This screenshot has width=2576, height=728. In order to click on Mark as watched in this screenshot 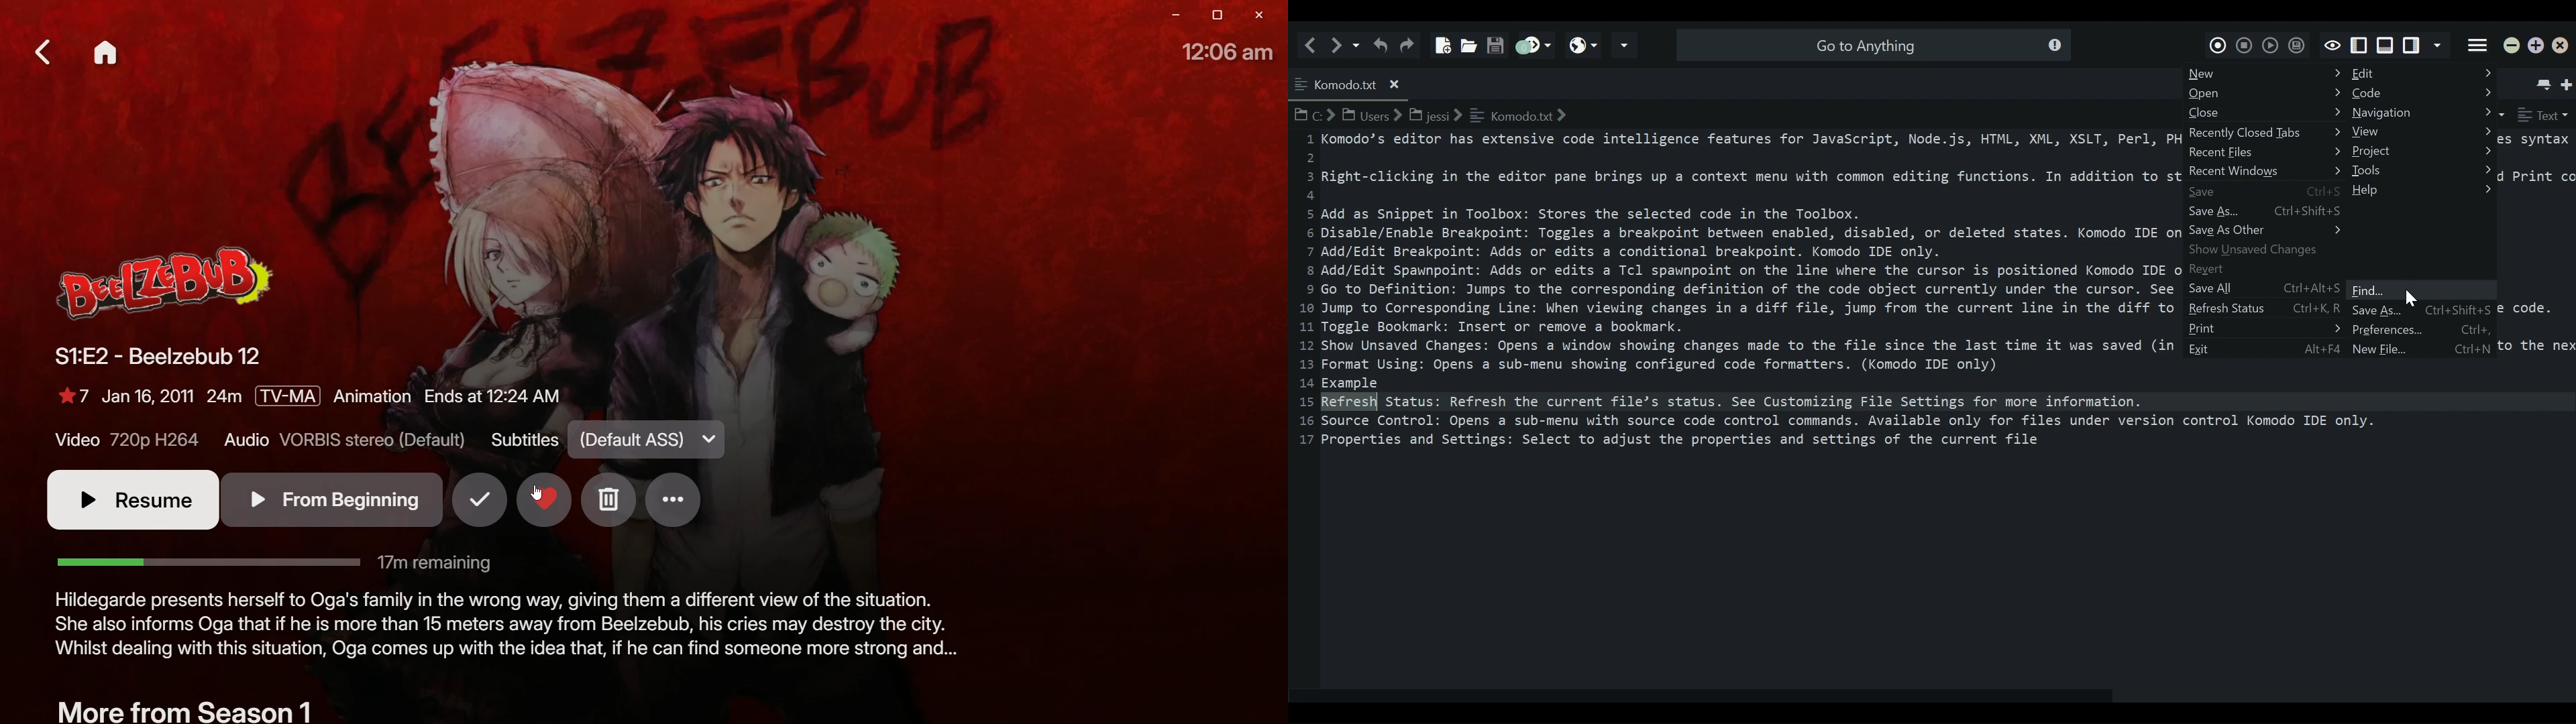, I will do `click(478, 505)`.